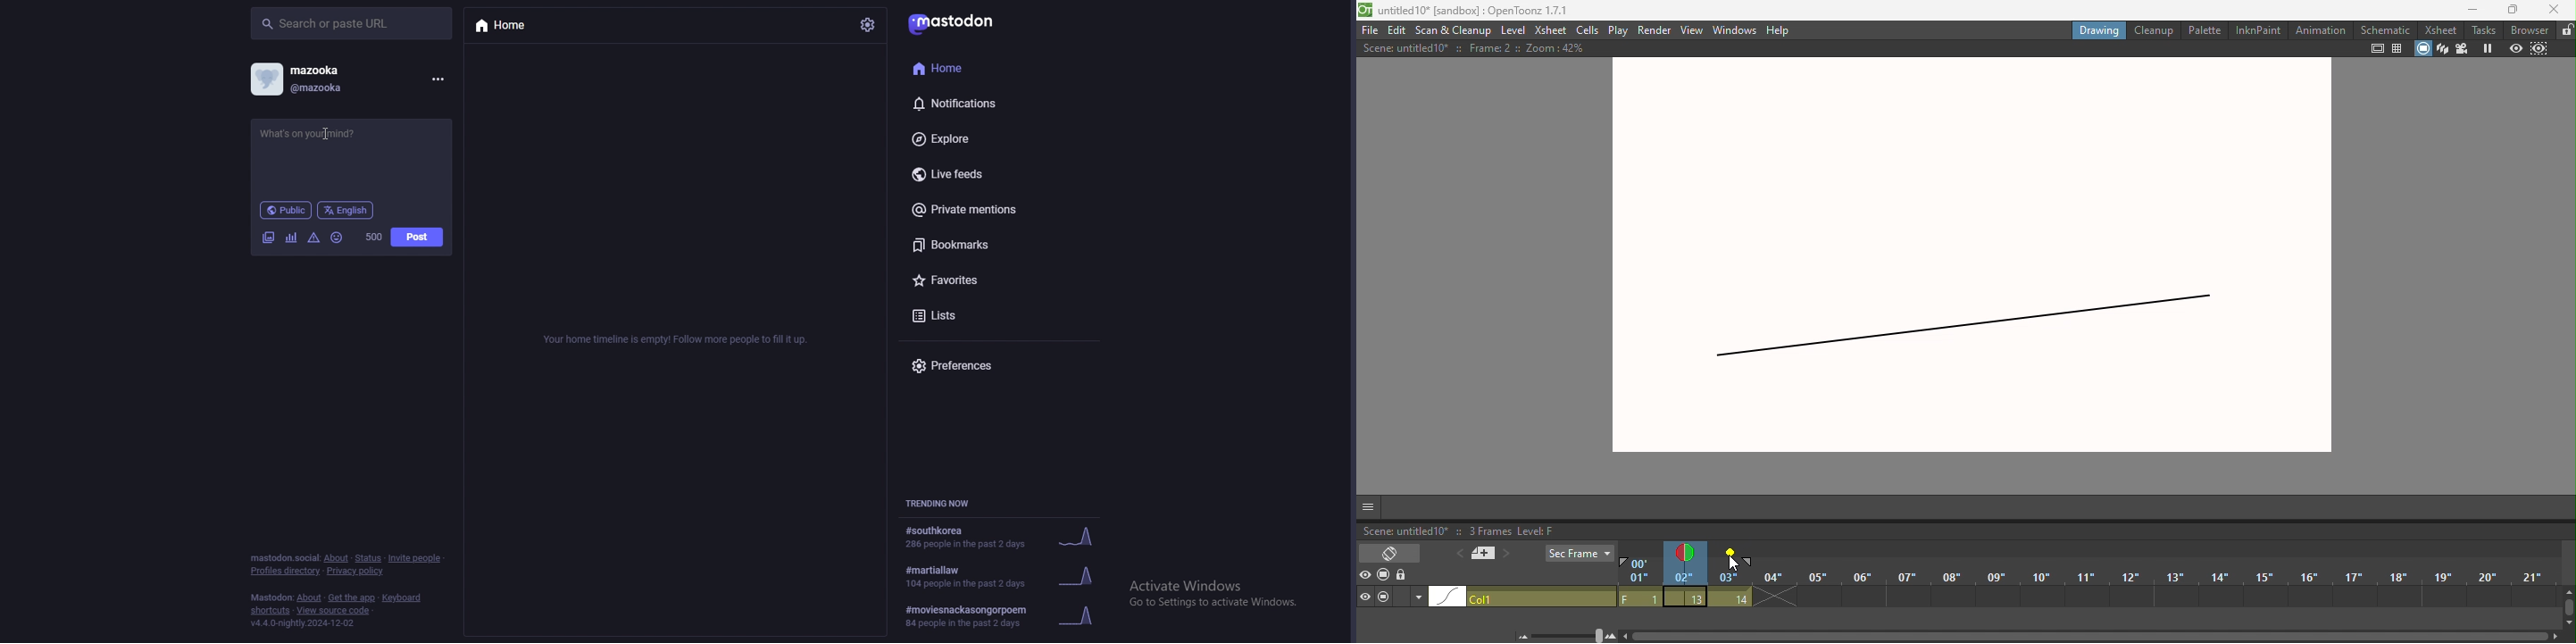  What do you see at coordinates (328, 136) in the screenshot?
I see `Ibeam cursor` at bounding box center [328, 136].